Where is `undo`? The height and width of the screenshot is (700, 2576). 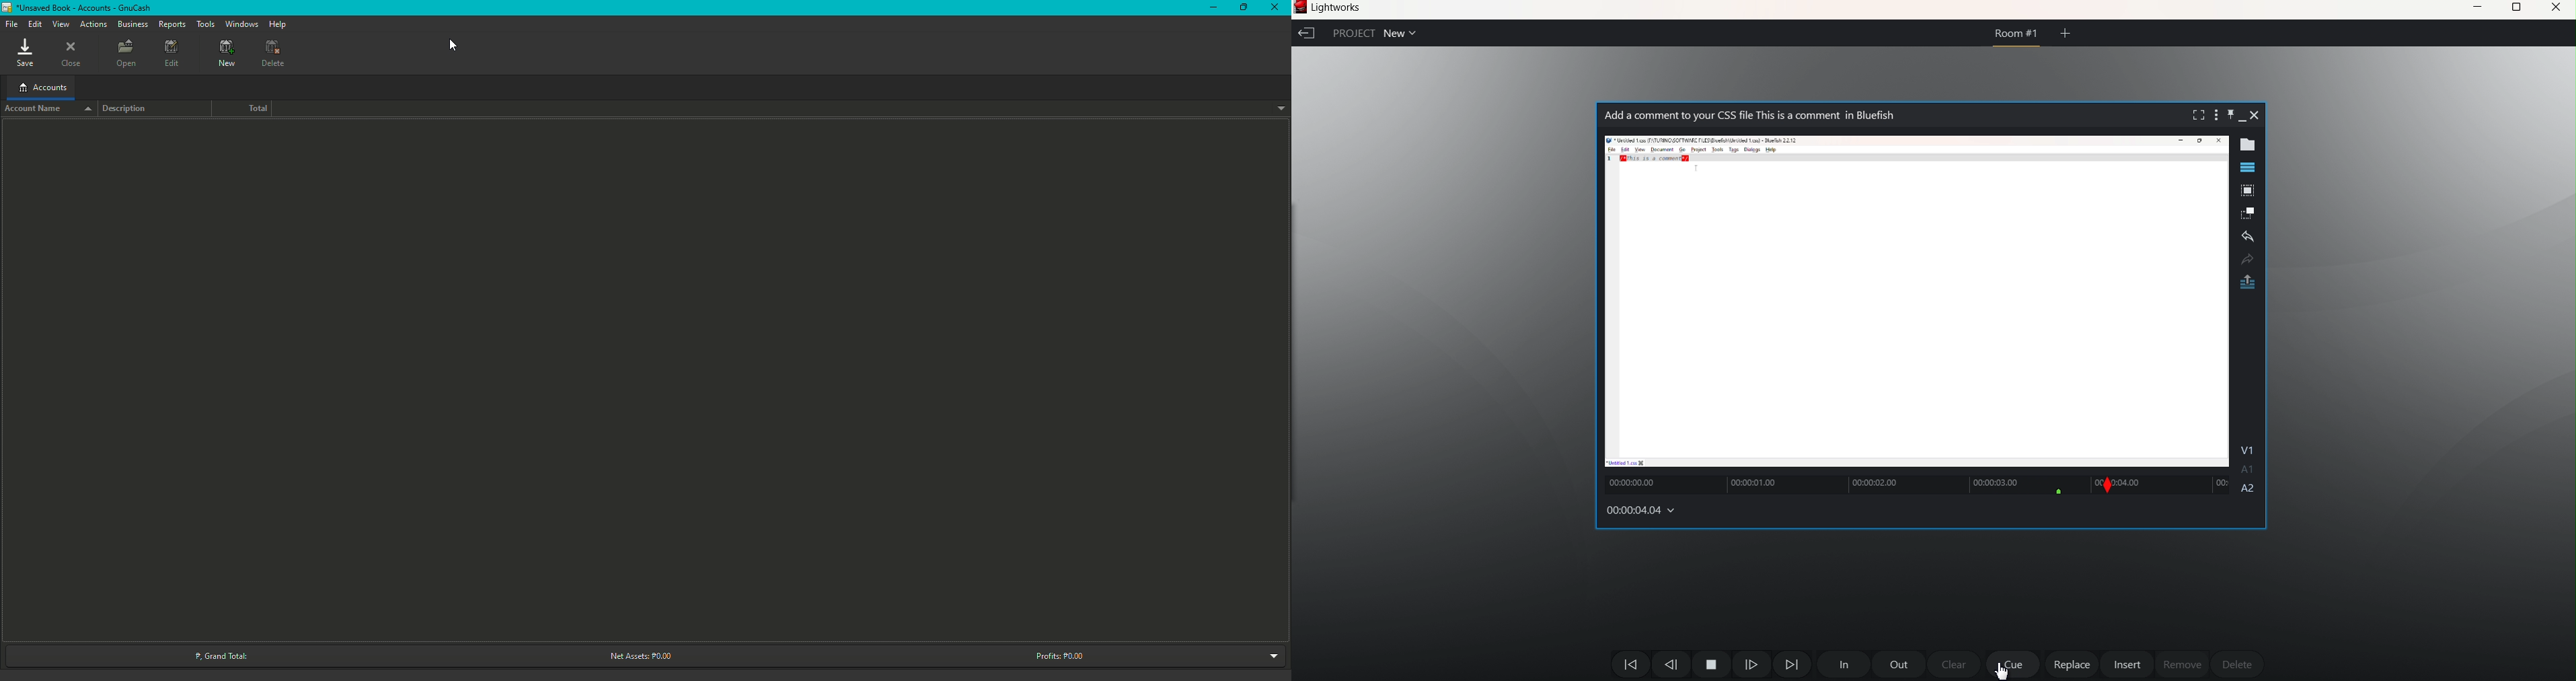 undo is located at coordinates (2248, 238).